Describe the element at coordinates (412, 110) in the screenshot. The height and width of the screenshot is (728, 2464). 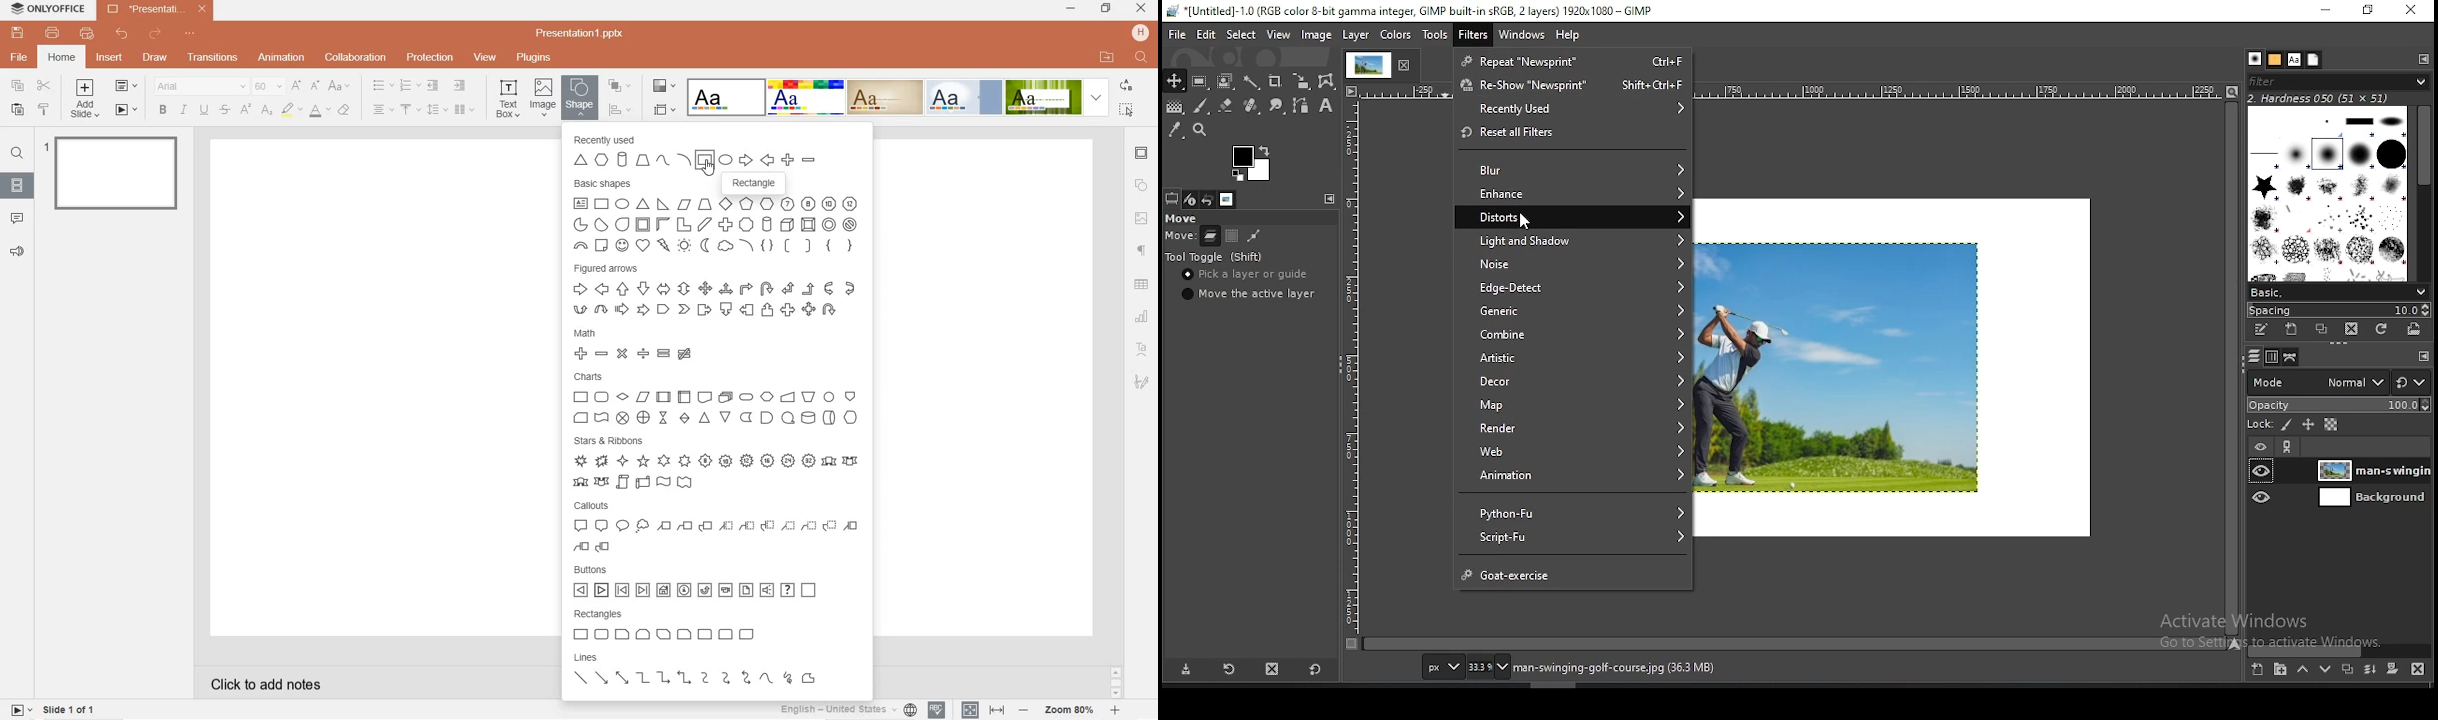
I see `vertical align` at that location.